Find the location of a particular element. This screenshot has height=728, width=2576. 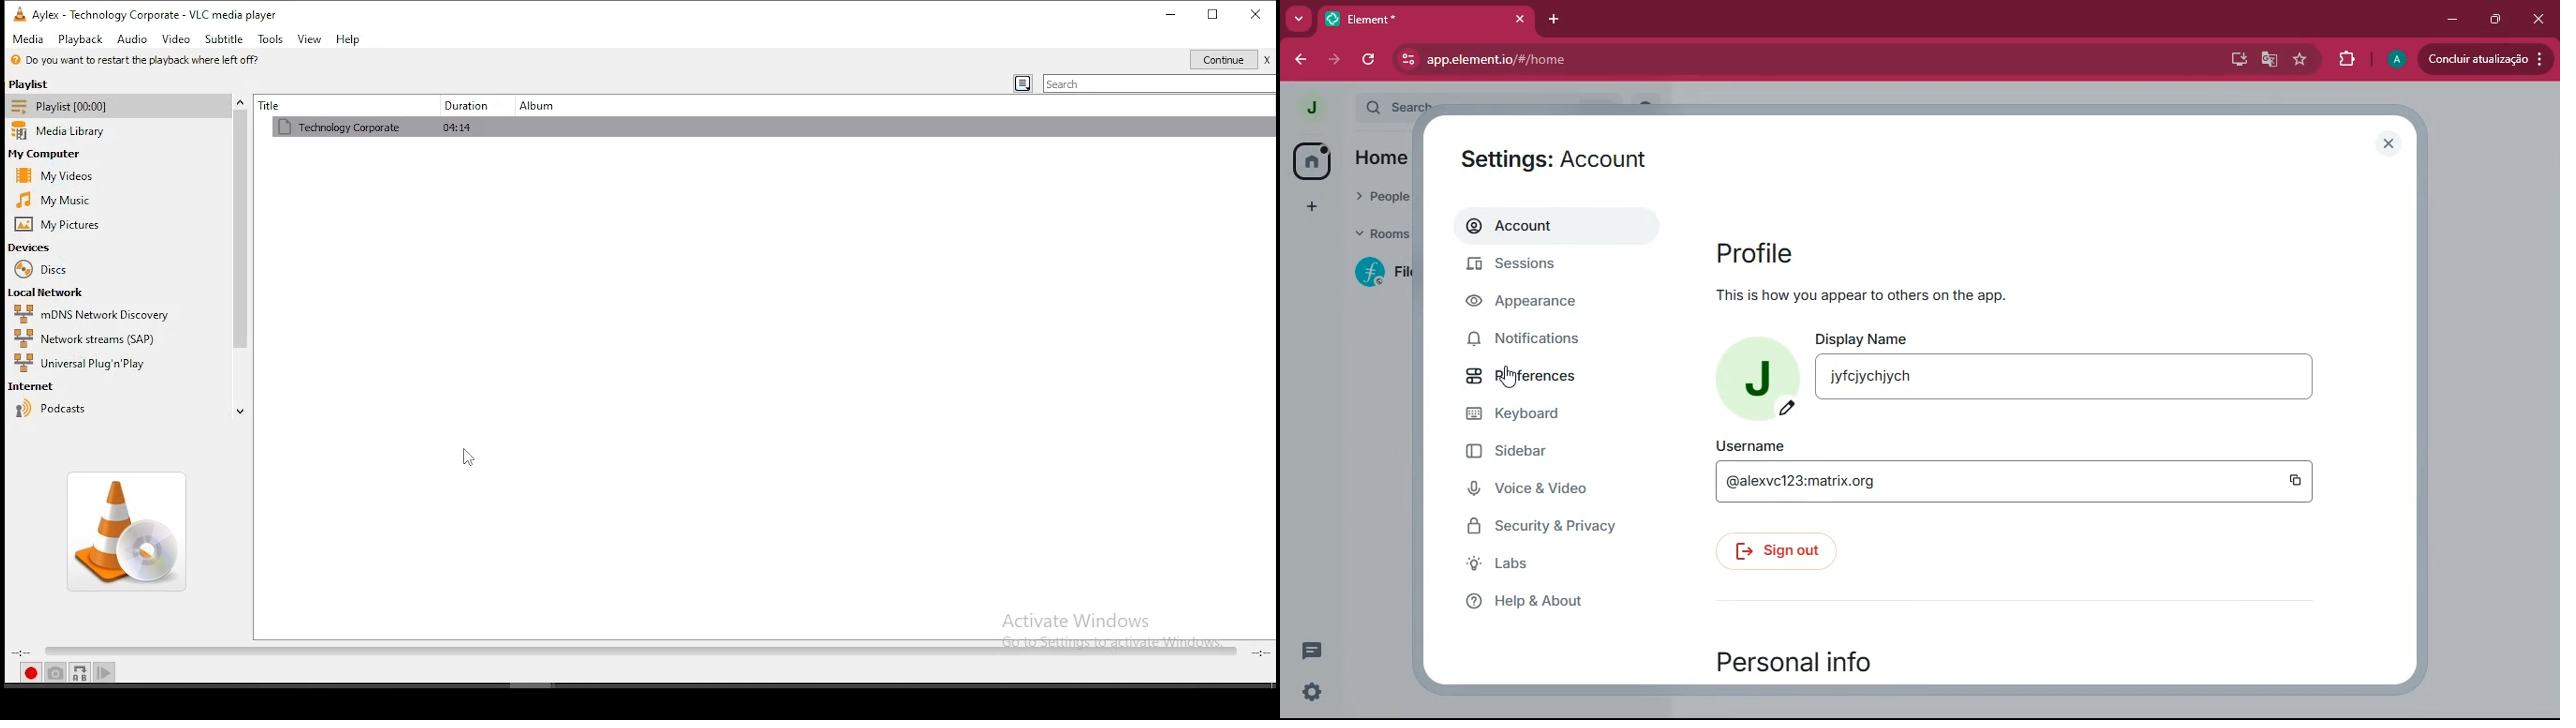

more is located at coordinates (1299, 21).